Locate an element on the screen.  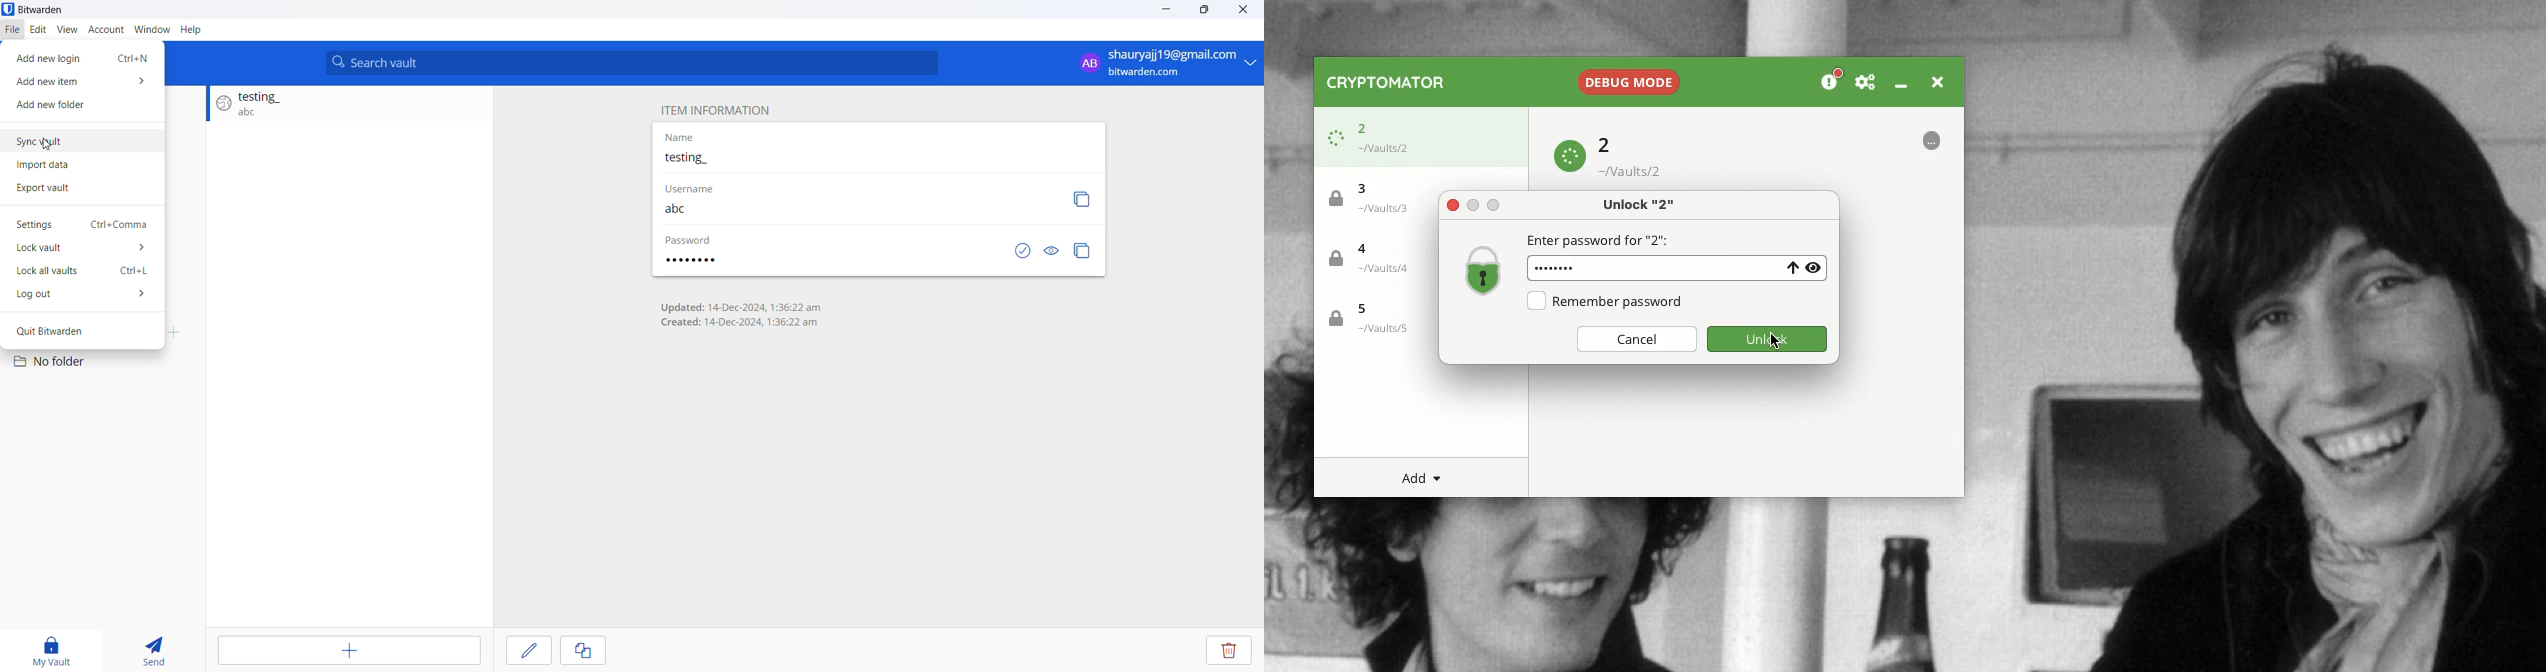
Preferences is located at coordinates (1865, 83).